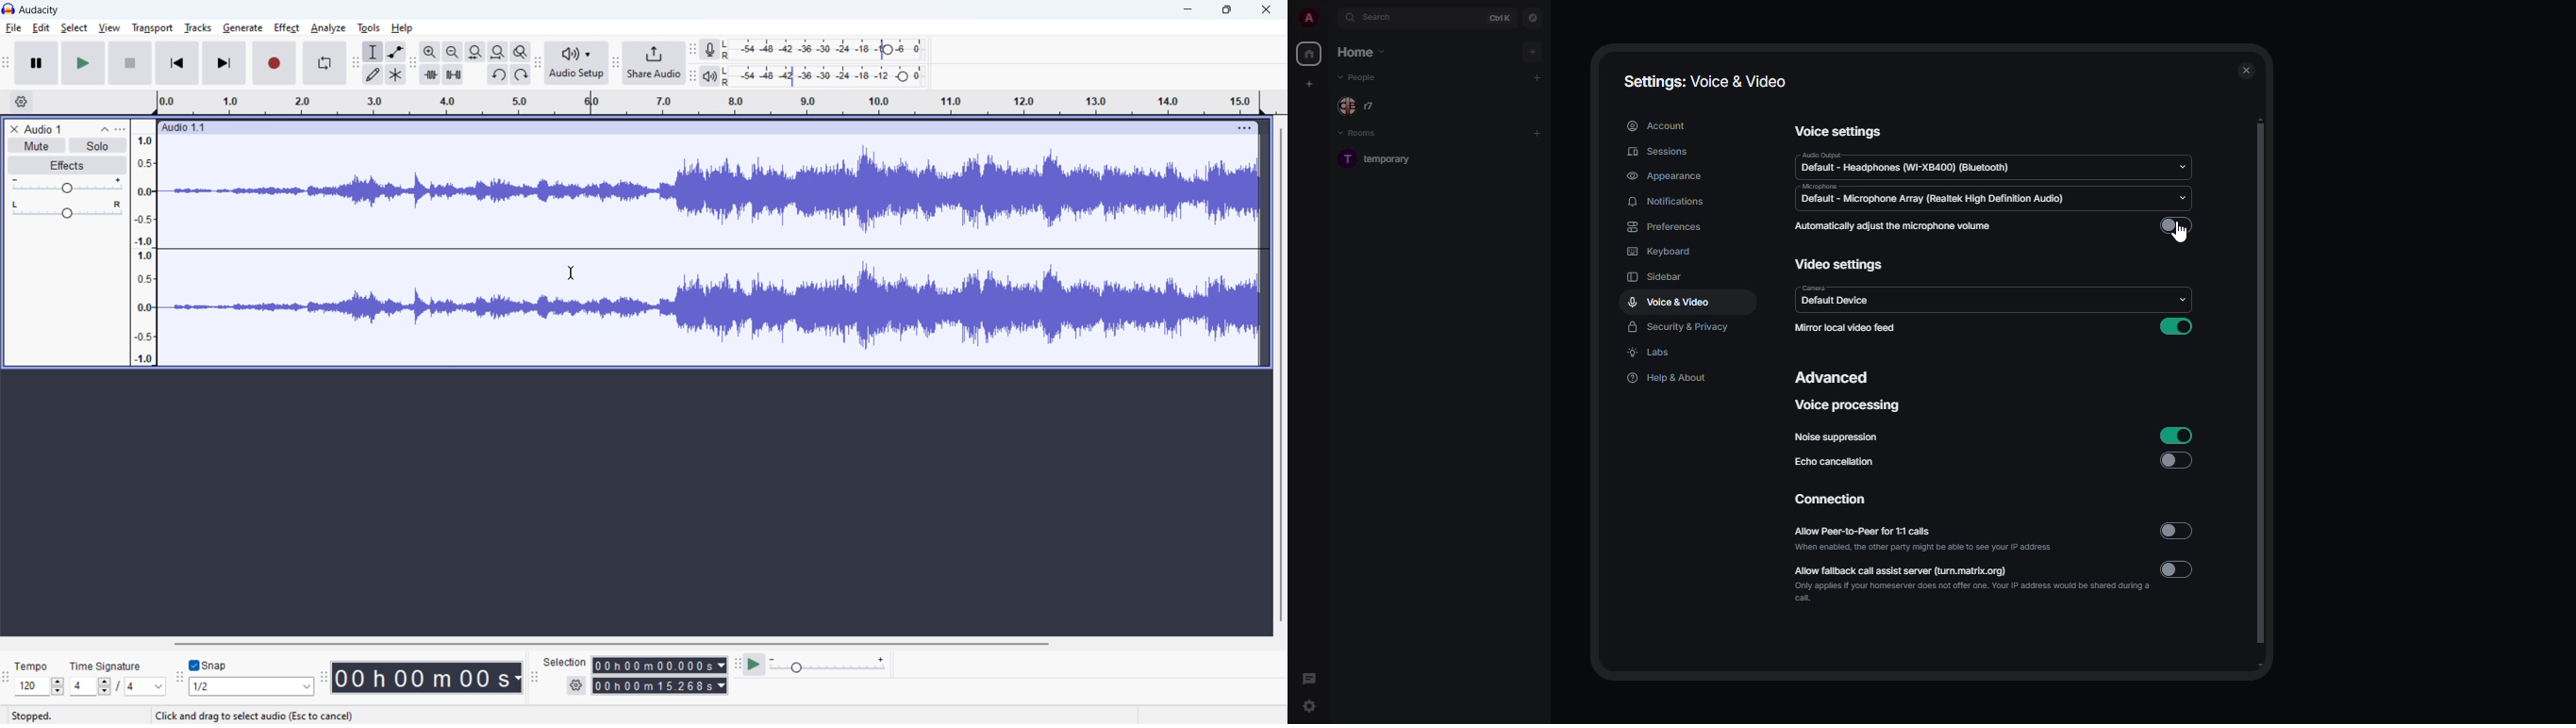  Describe the element at coordinates (430, 52) in the screenshot. I see `zoom in` at that location.